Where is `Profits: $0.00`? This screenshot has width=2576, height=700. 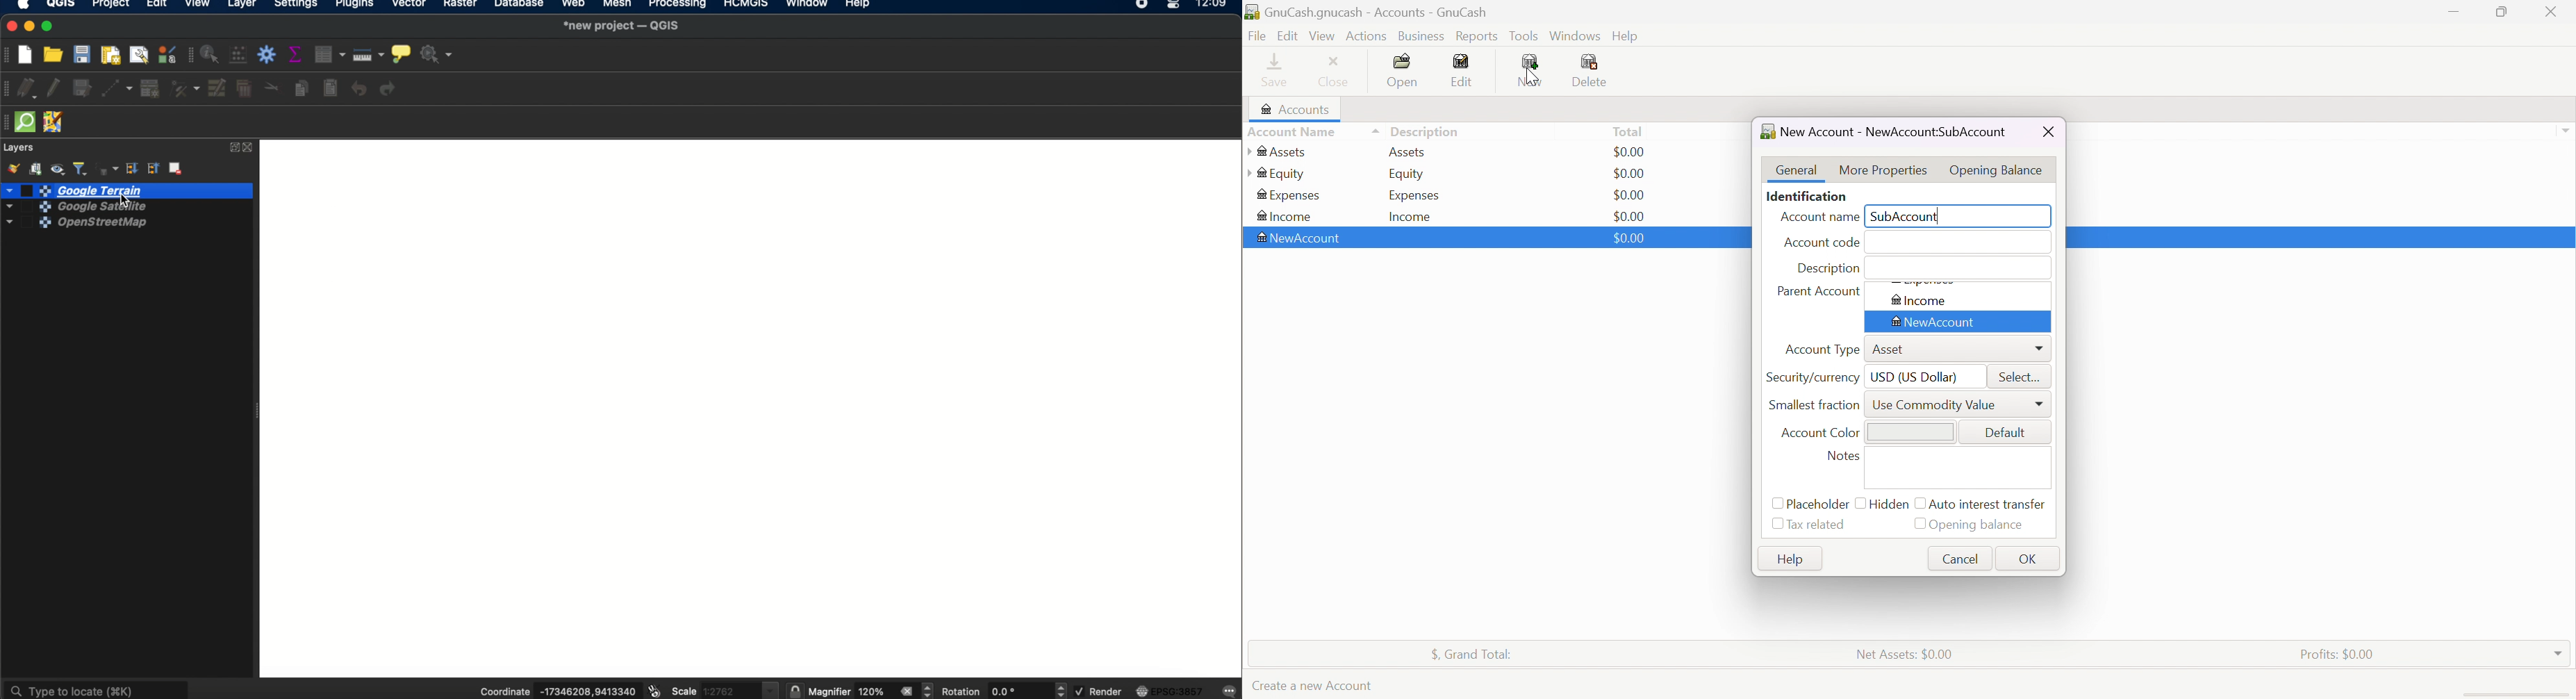 Profits: $0.00 is located at coordinates (2341, 654).